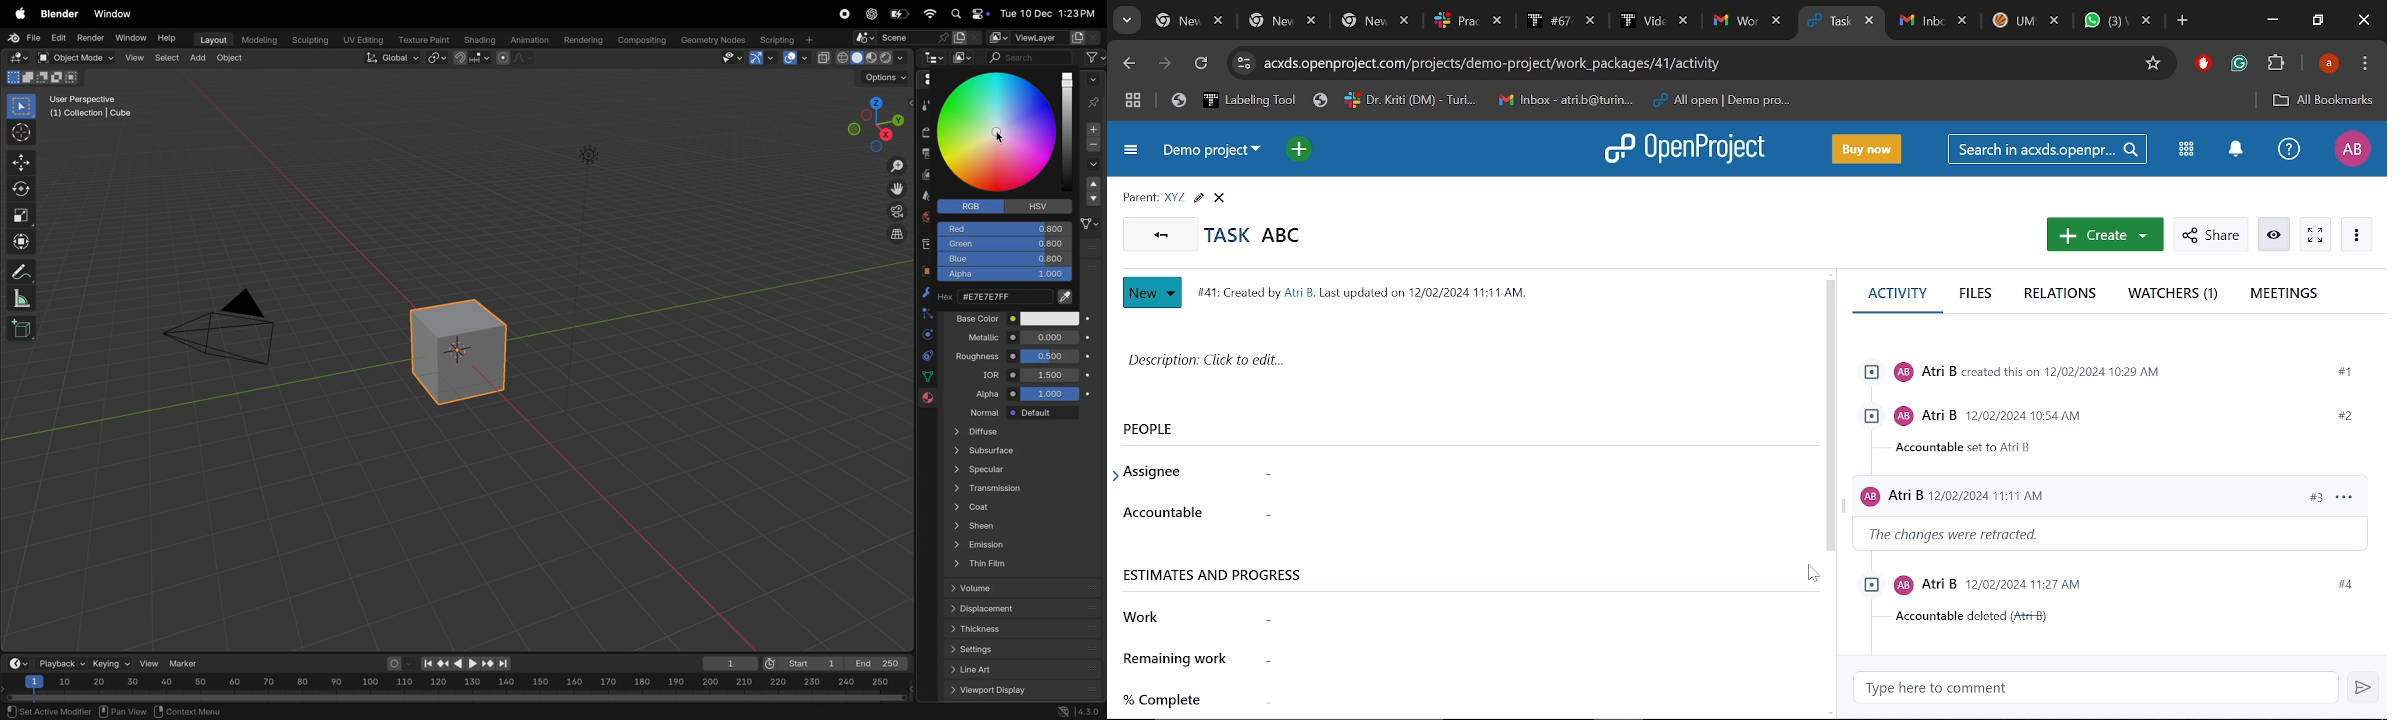  Describe the element at coordinates (1506, 519) in the screenshot. I see `Accountable` at that location.